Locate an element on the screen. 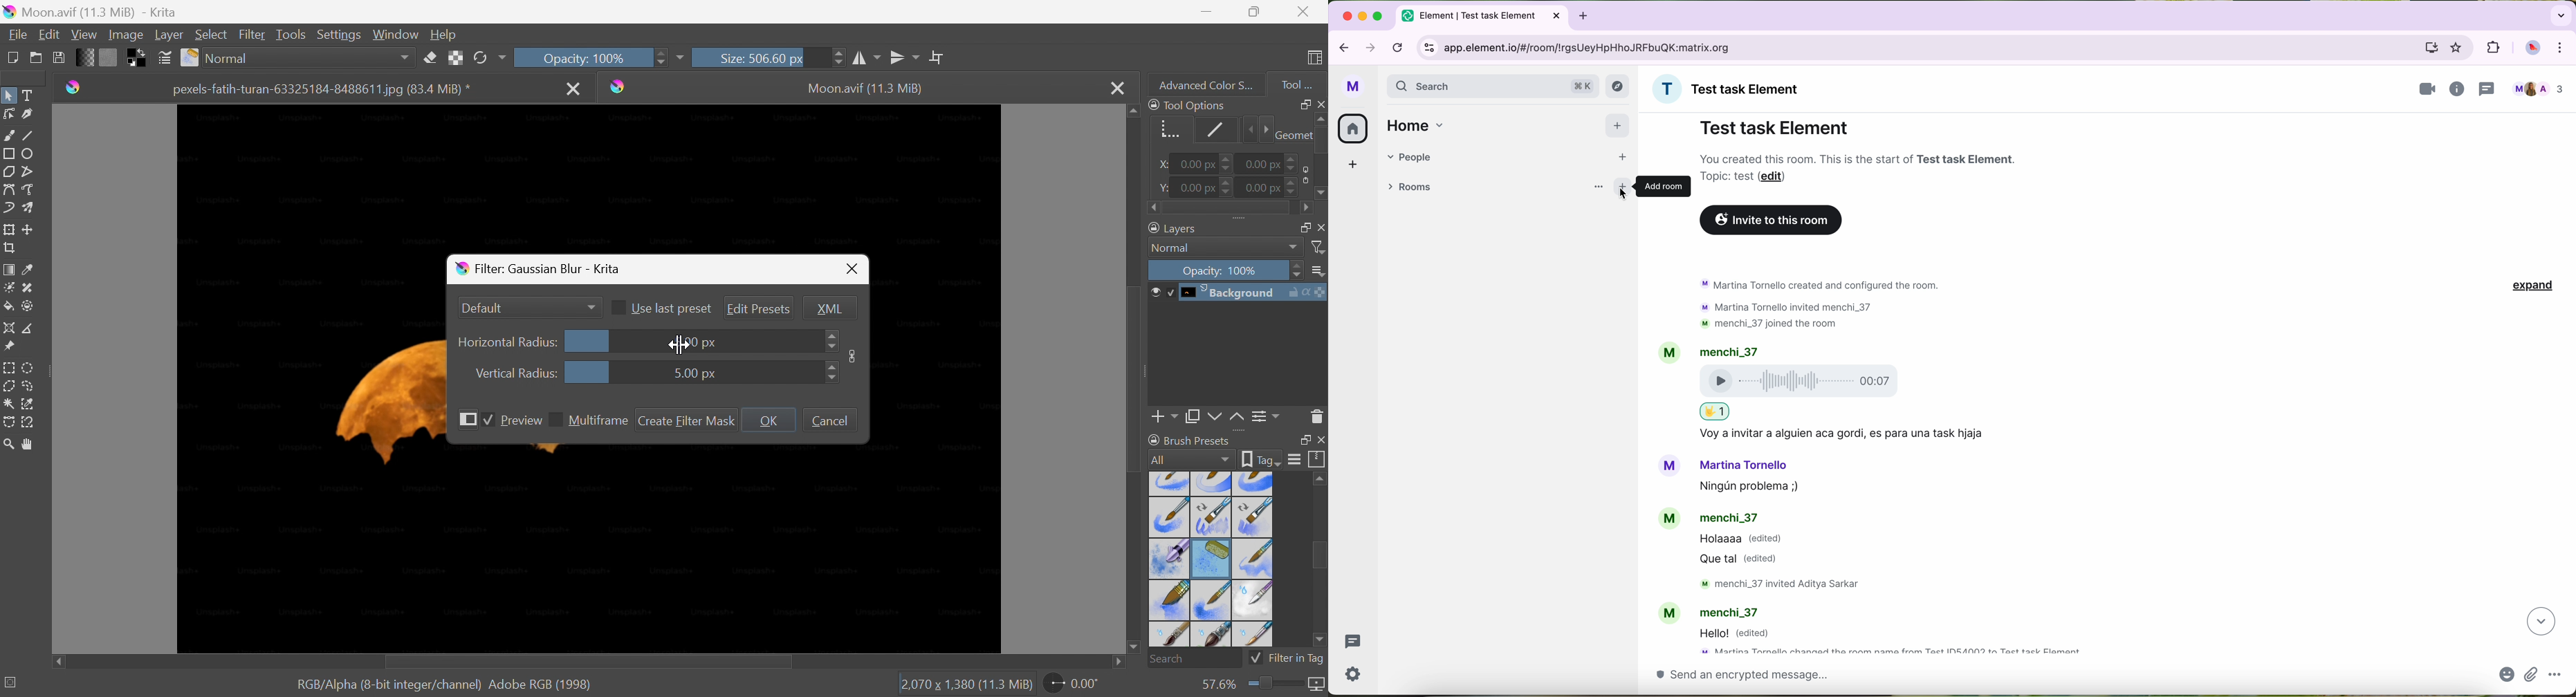 The height and width of the screenshot is (700, 2576). 0.00 px is located at coordinates (1203, 163).